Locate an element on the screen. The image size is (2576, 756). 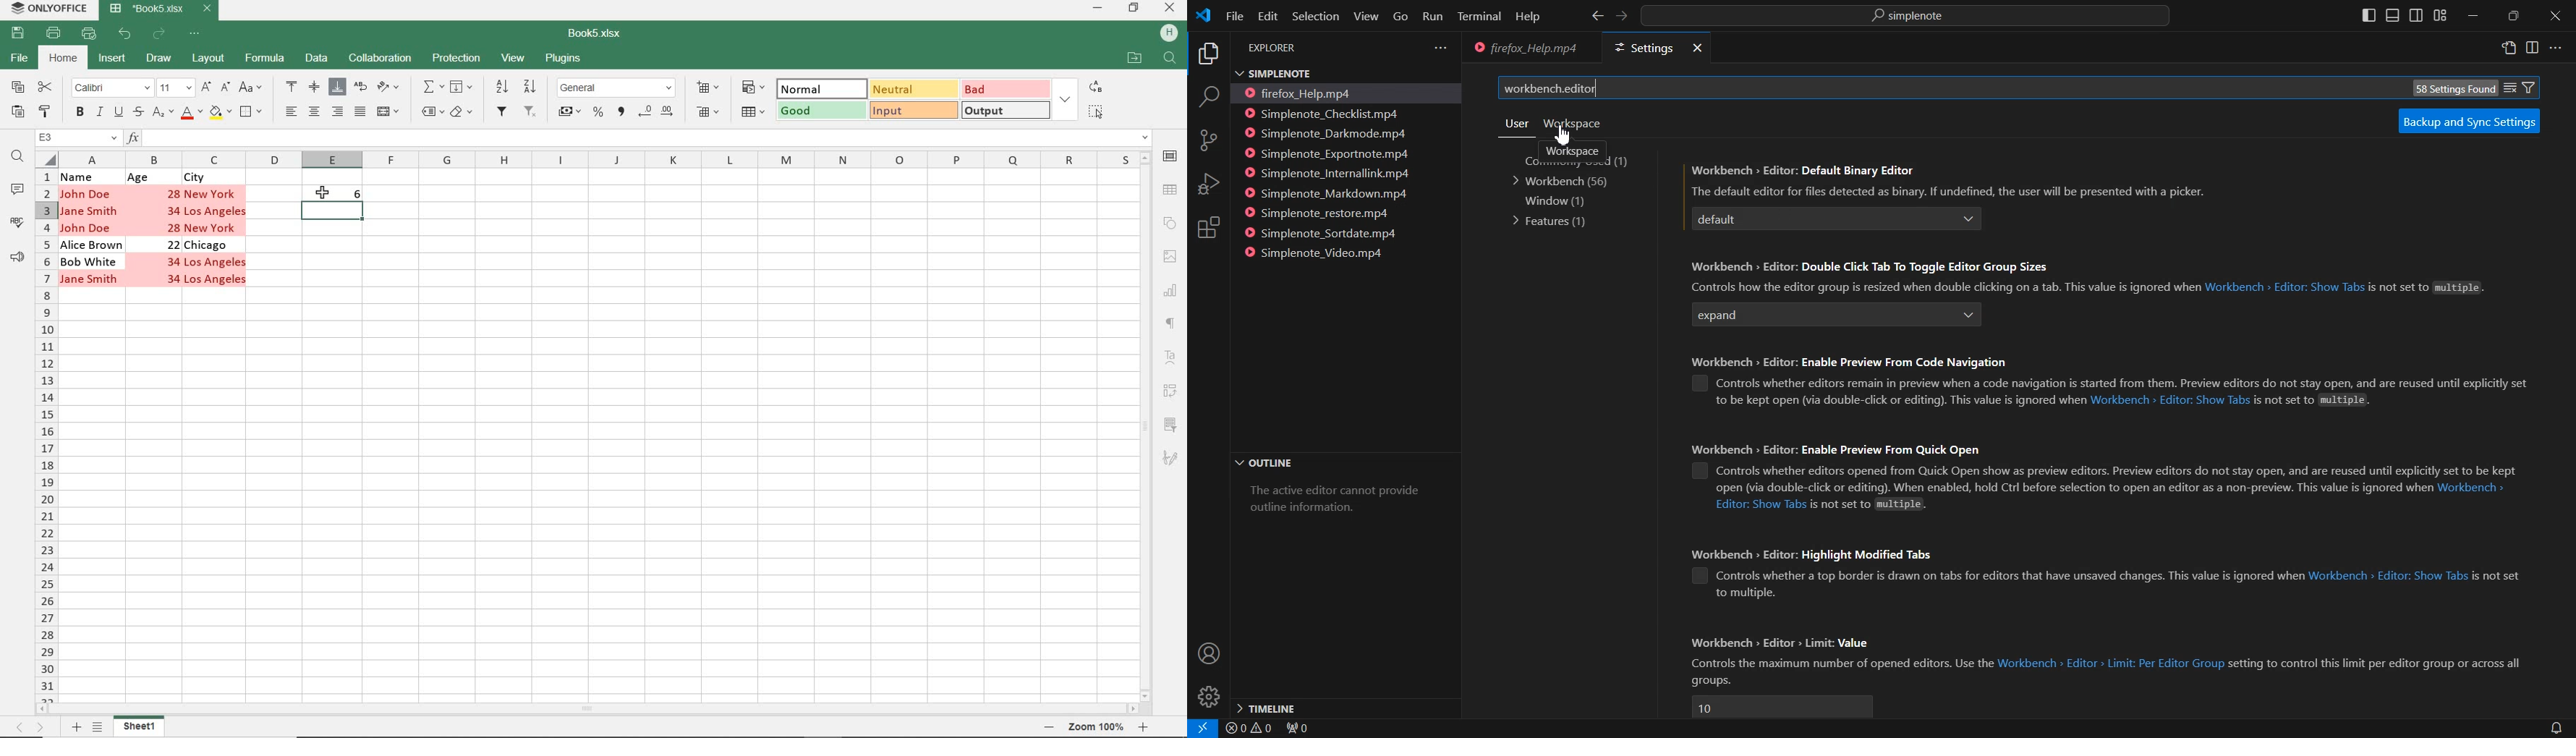
is not set is located at coordinates (2496, 576).